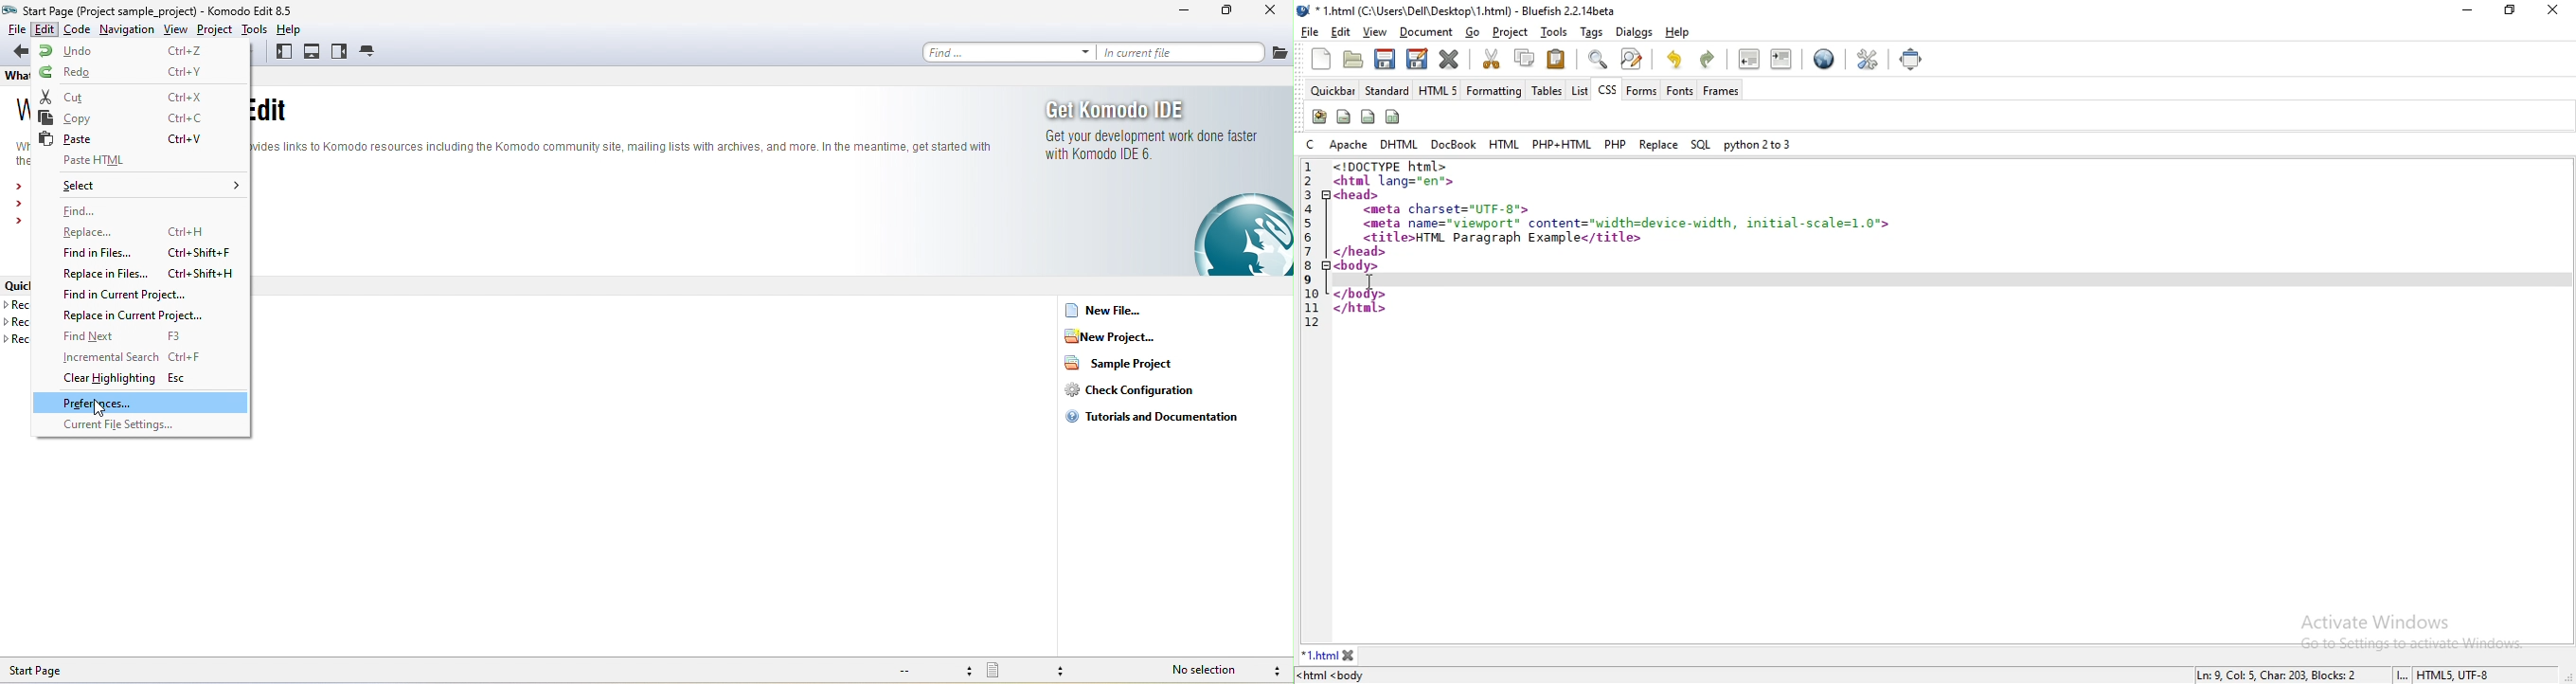 The image size is (2576, 700). Describe the element at coordinates (1578, 90) in the screenshot. I see `list` at that location.